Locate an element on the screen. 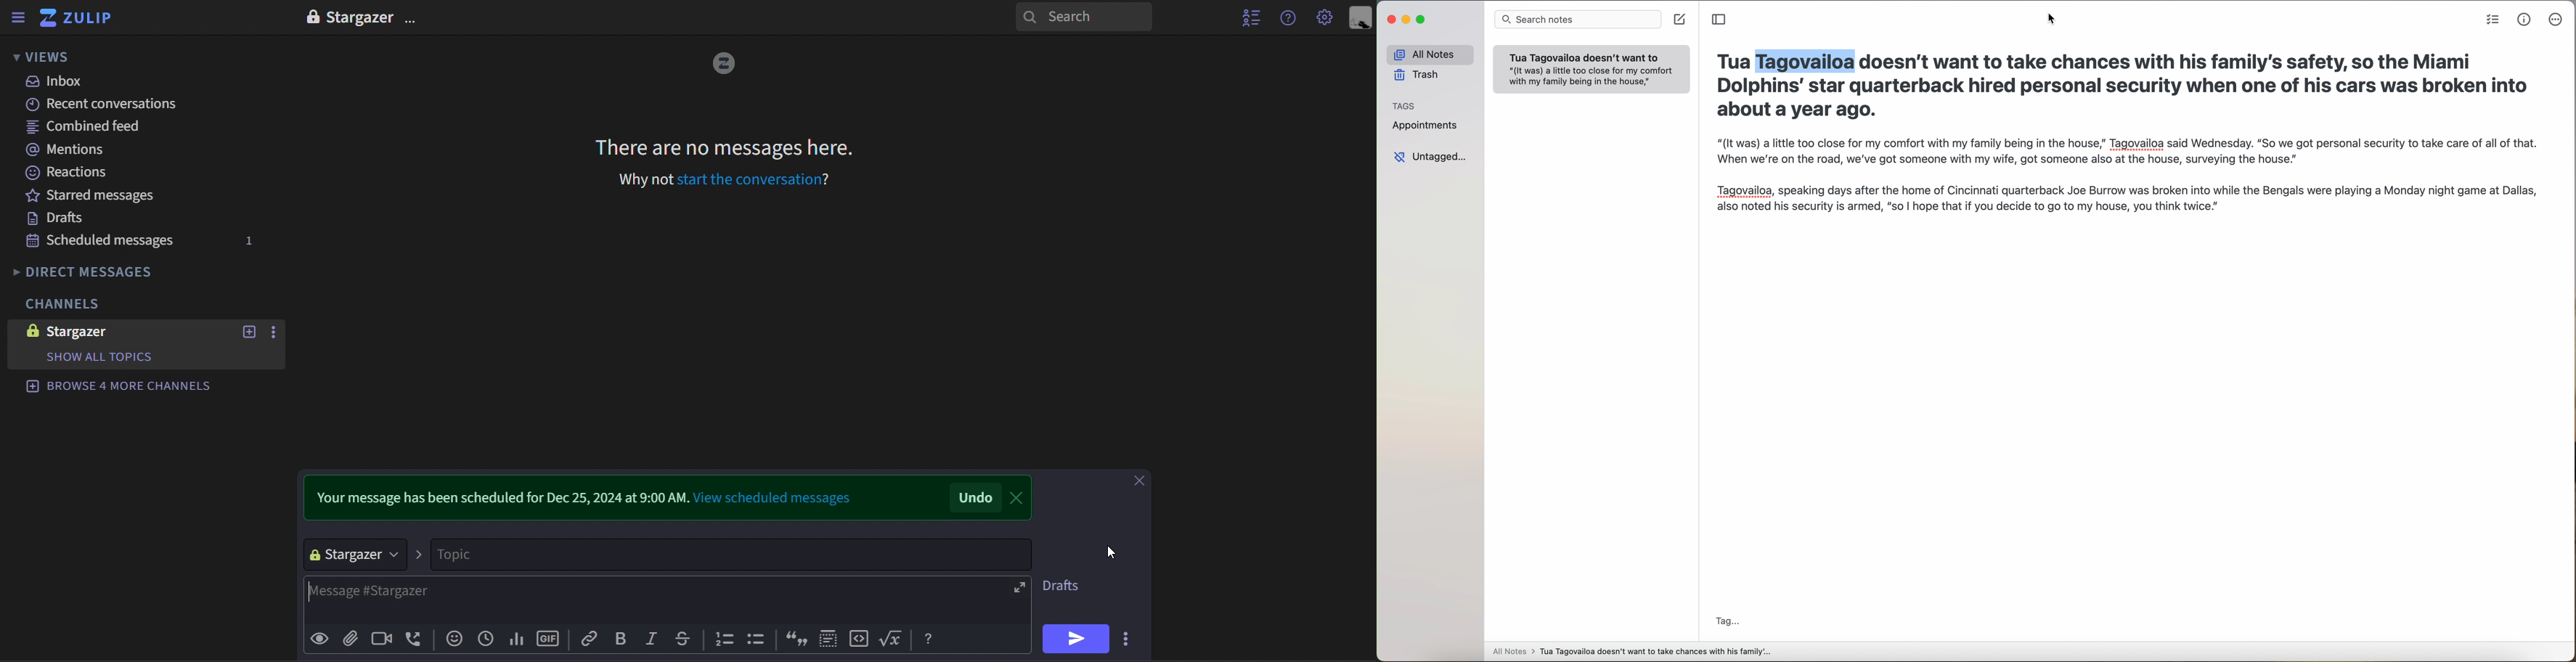 This screenshot has width=2576, height=672. drafts is located at coordinates (104, 219).